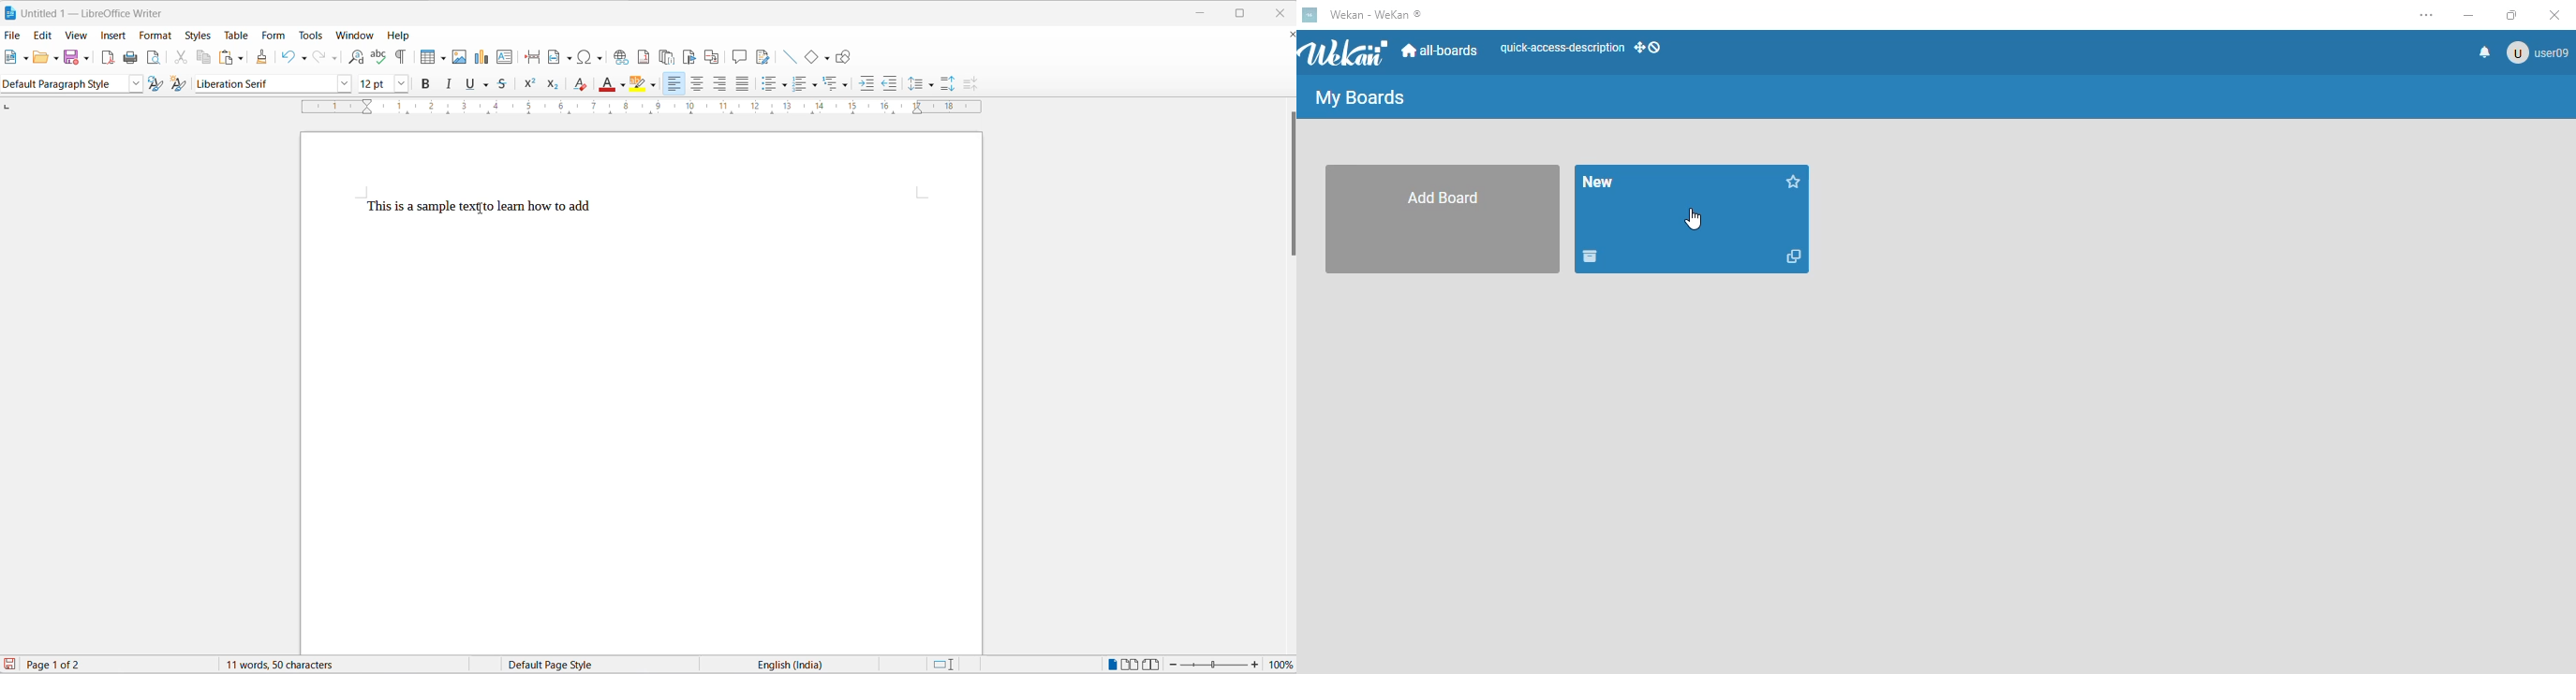  What do you see at coordinates (1203, 10) in the screenshot?
I see `minimze` at bounding box center [1203, 10].